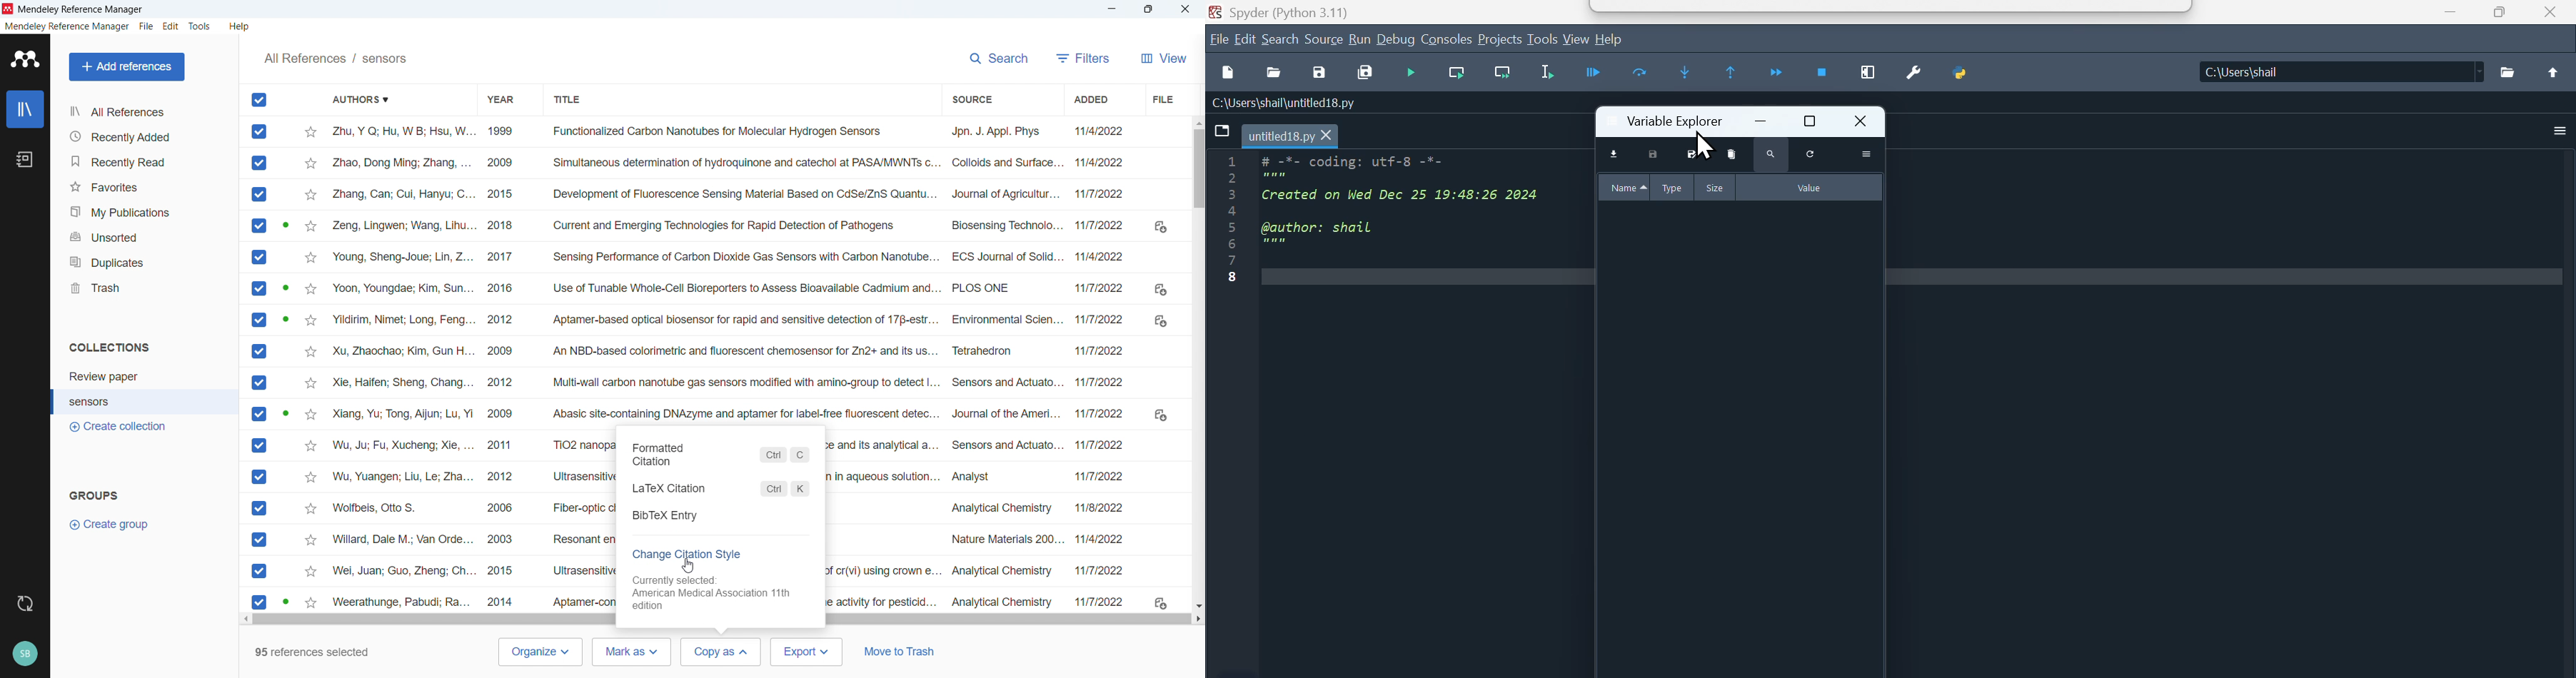 The image size is (2576, 700). What do you see at coordinates (1541, 40) in the screenshot?
I see `Tools` at bounding box center [1541, 40].